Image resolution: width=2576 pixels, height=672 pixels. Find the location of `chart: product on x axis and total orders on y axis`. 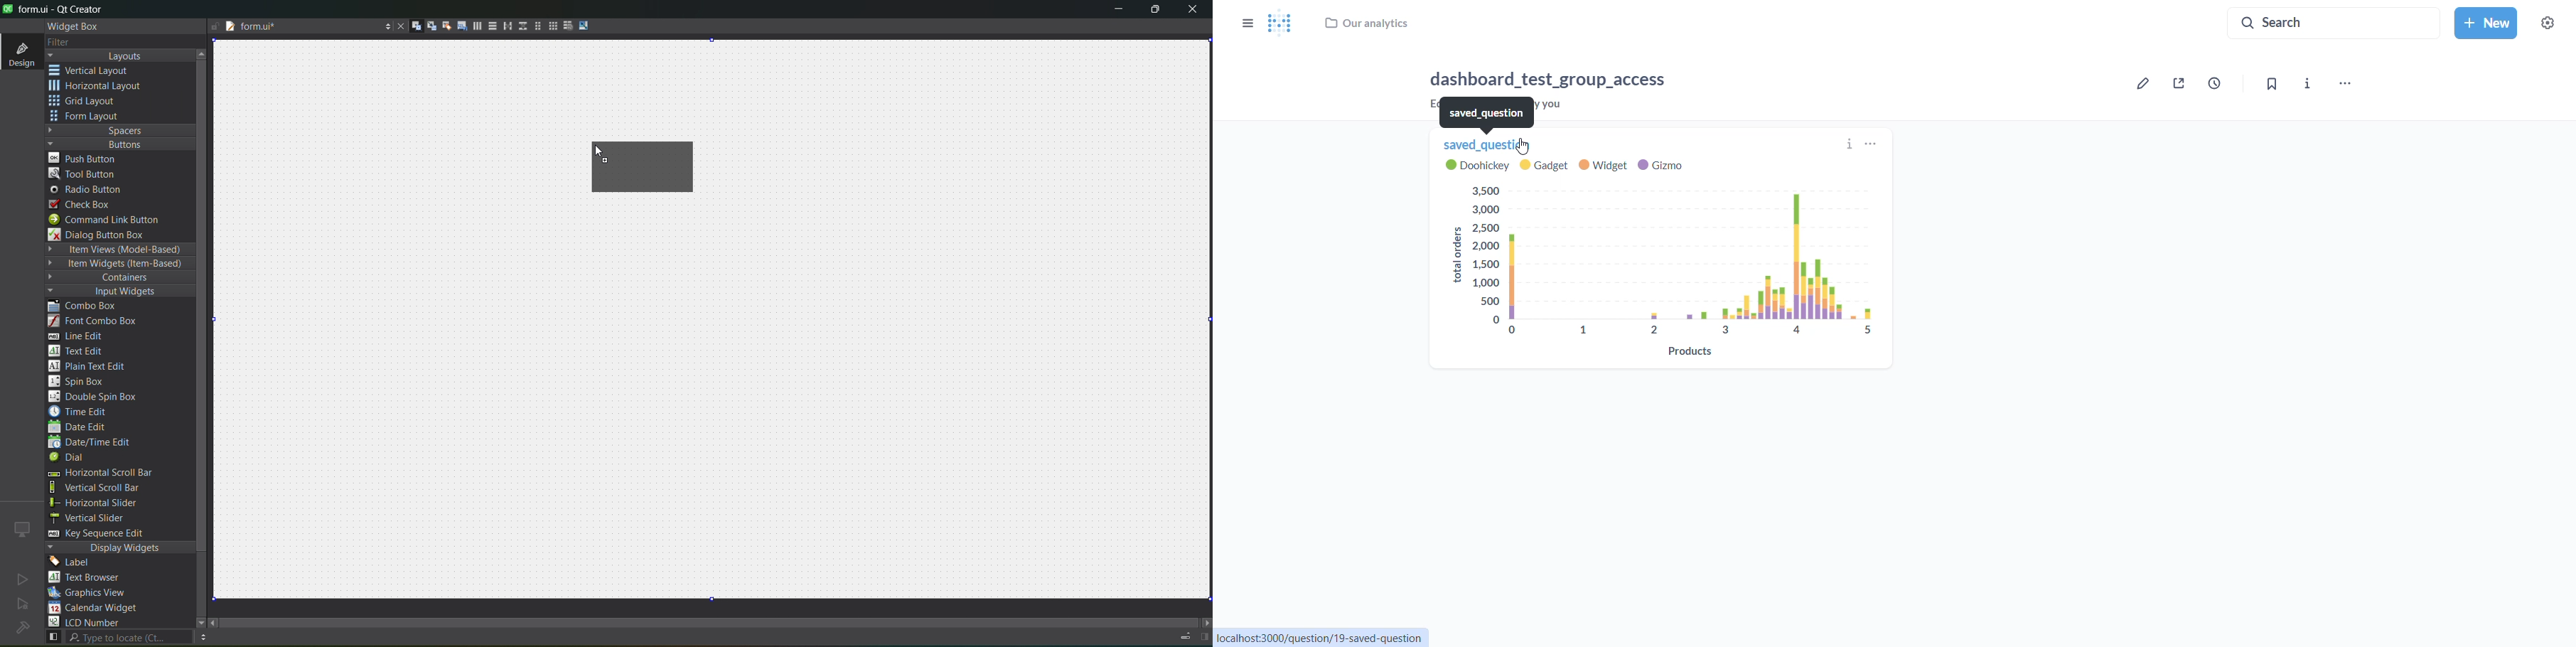

chart: product on x axis and total orders on y axis is located at coordinates (1681, 264).